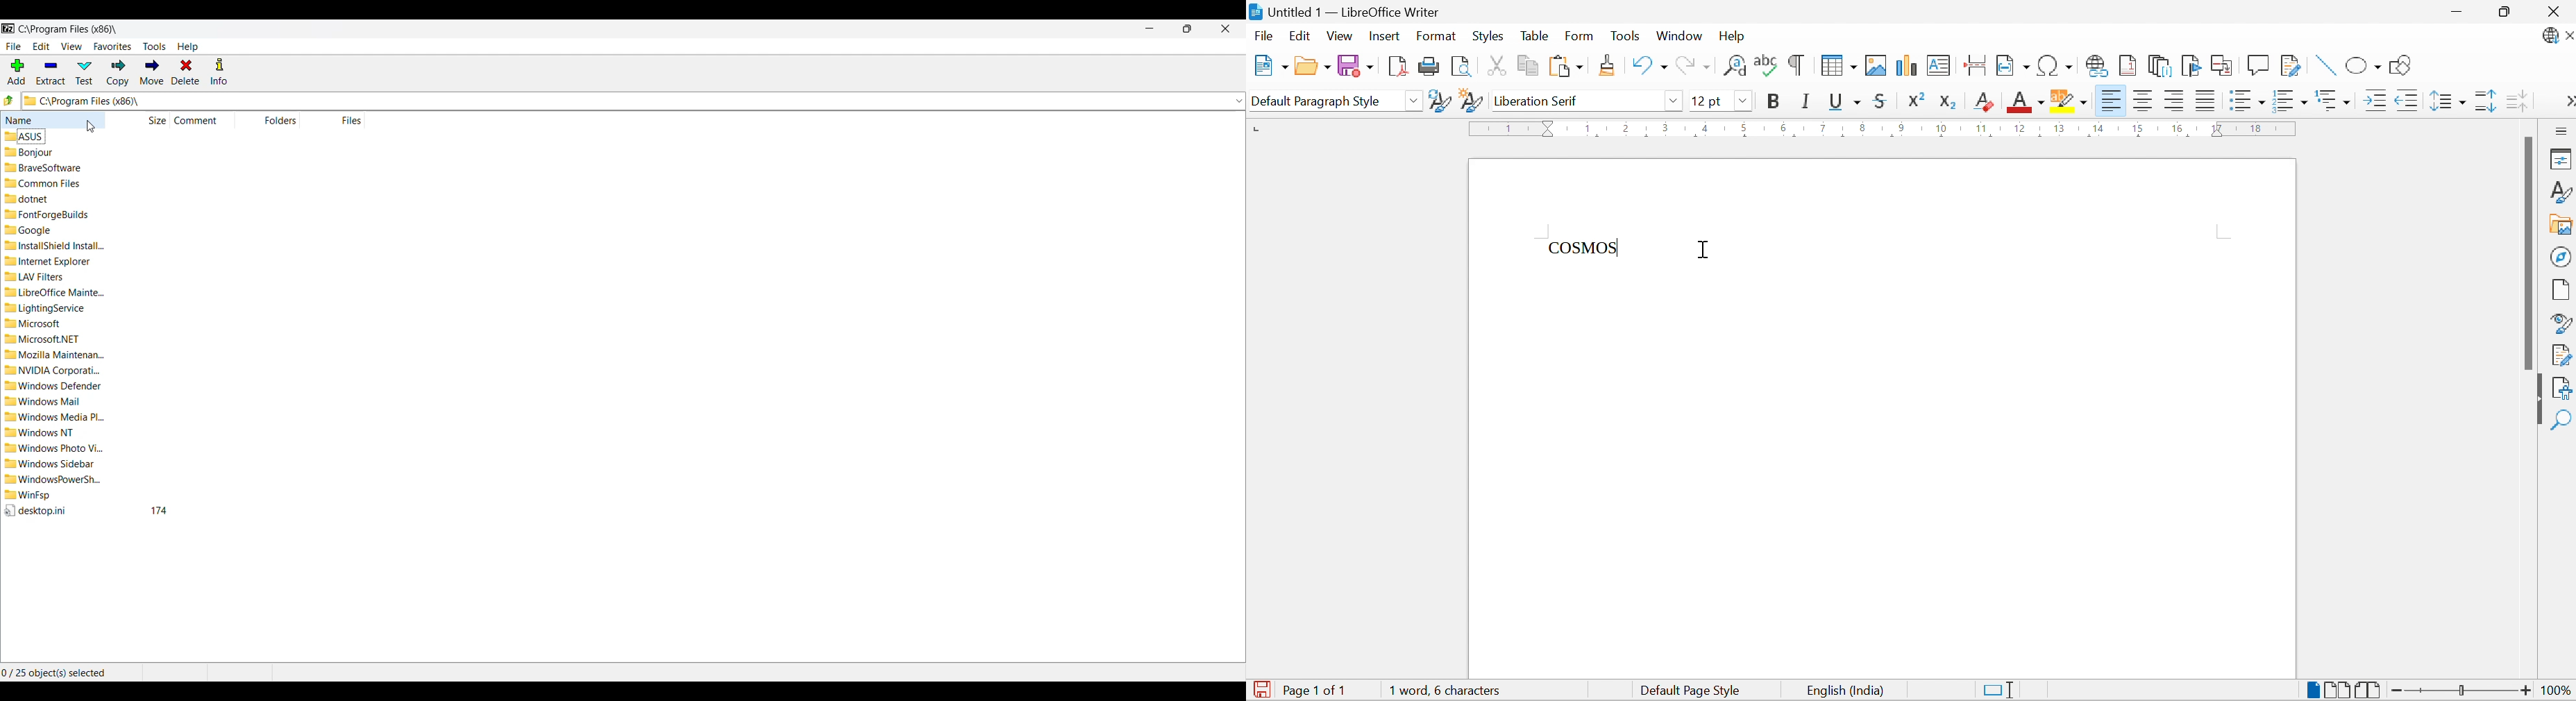 The image size is (2576, 728). What do you see at coordinates (1939, 65) in the screenshot?
I see `Insert Text Box` at bounding box center [1939, 65].